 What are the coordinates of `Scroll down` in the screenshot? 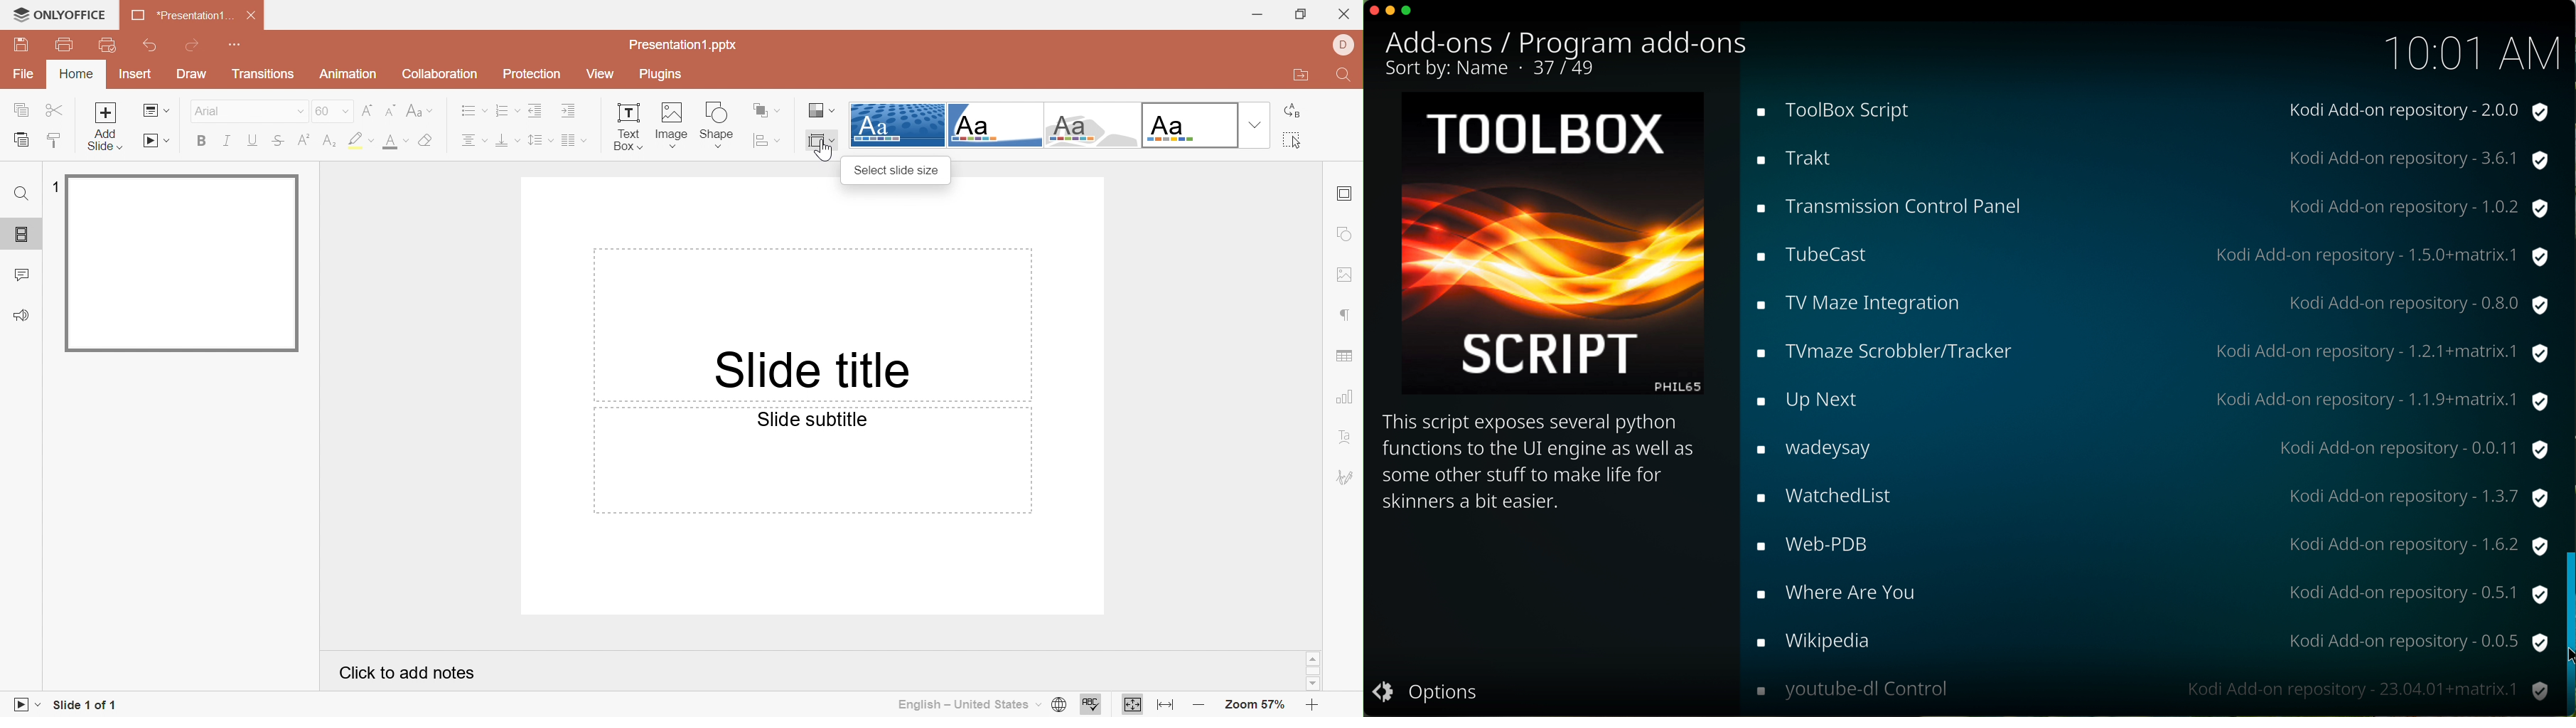 It's located at (1313, 684).